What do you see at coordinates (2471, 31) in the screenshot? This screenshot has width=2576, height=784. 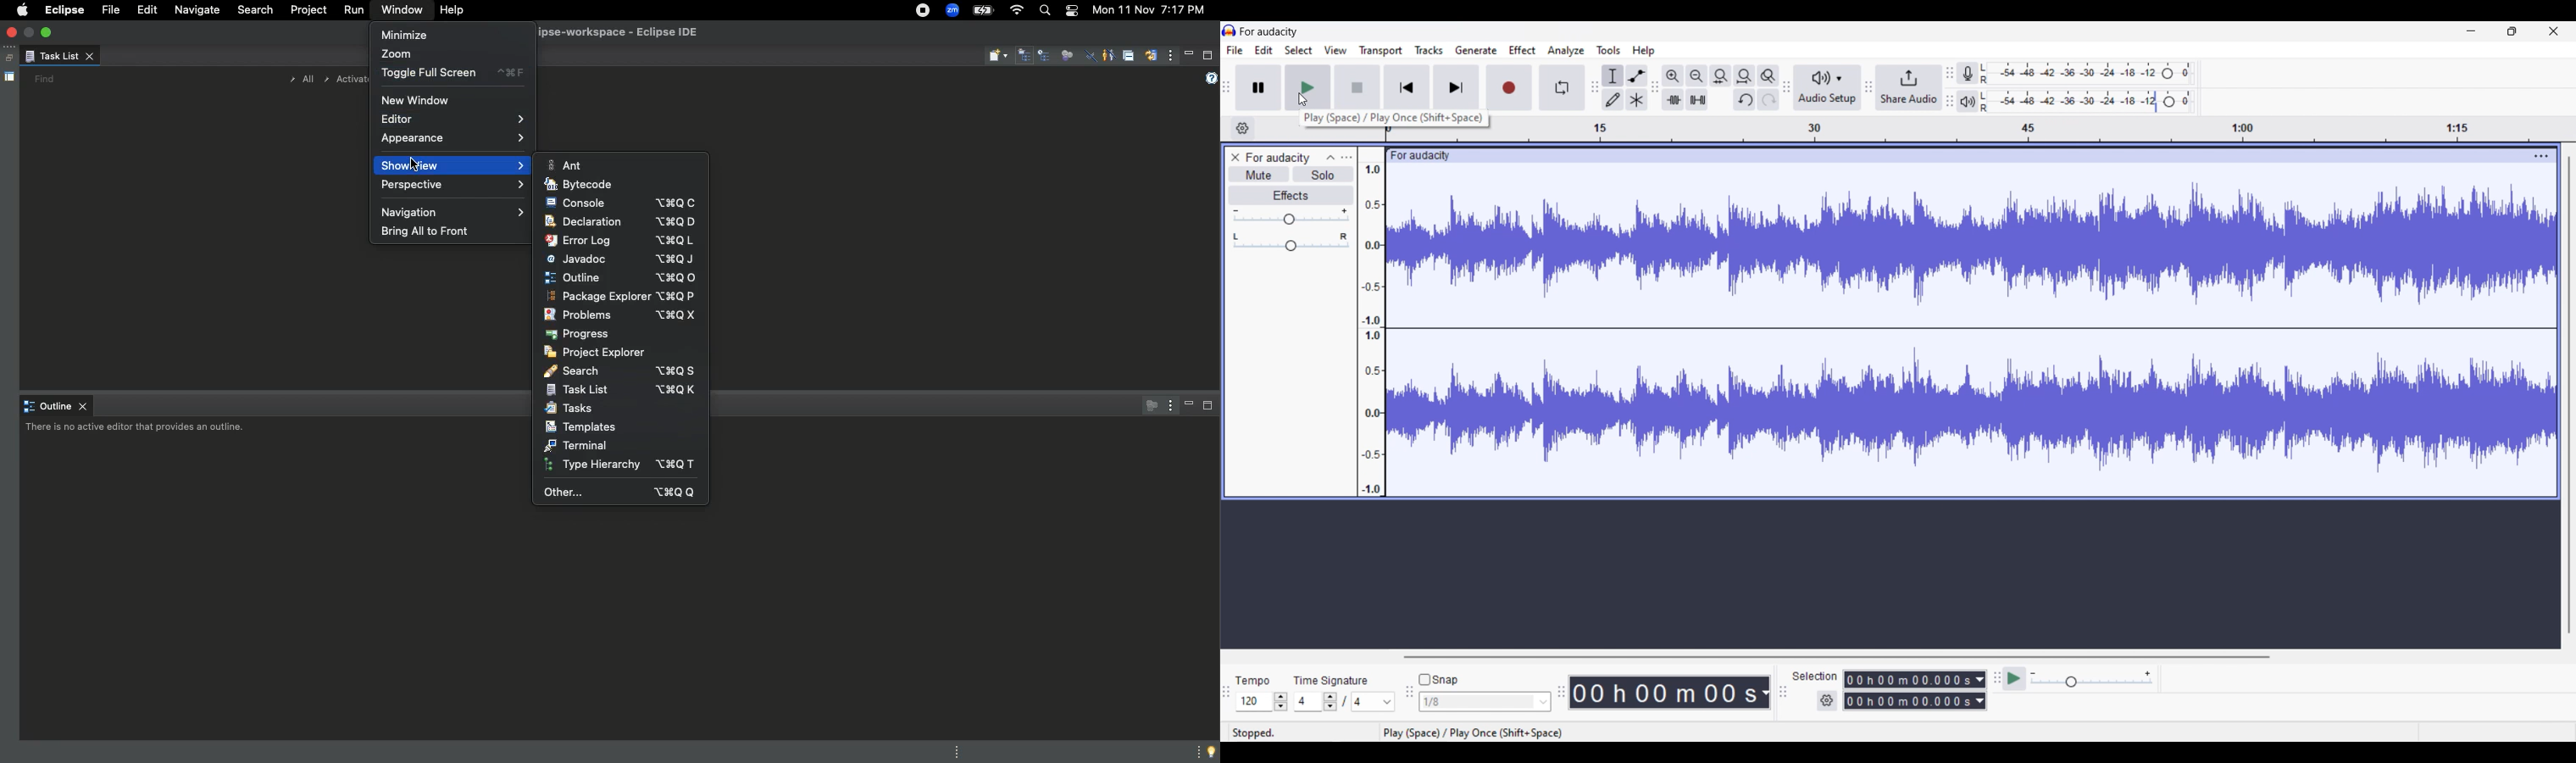 I see `Minimize` at bounding box center [2471, 31].